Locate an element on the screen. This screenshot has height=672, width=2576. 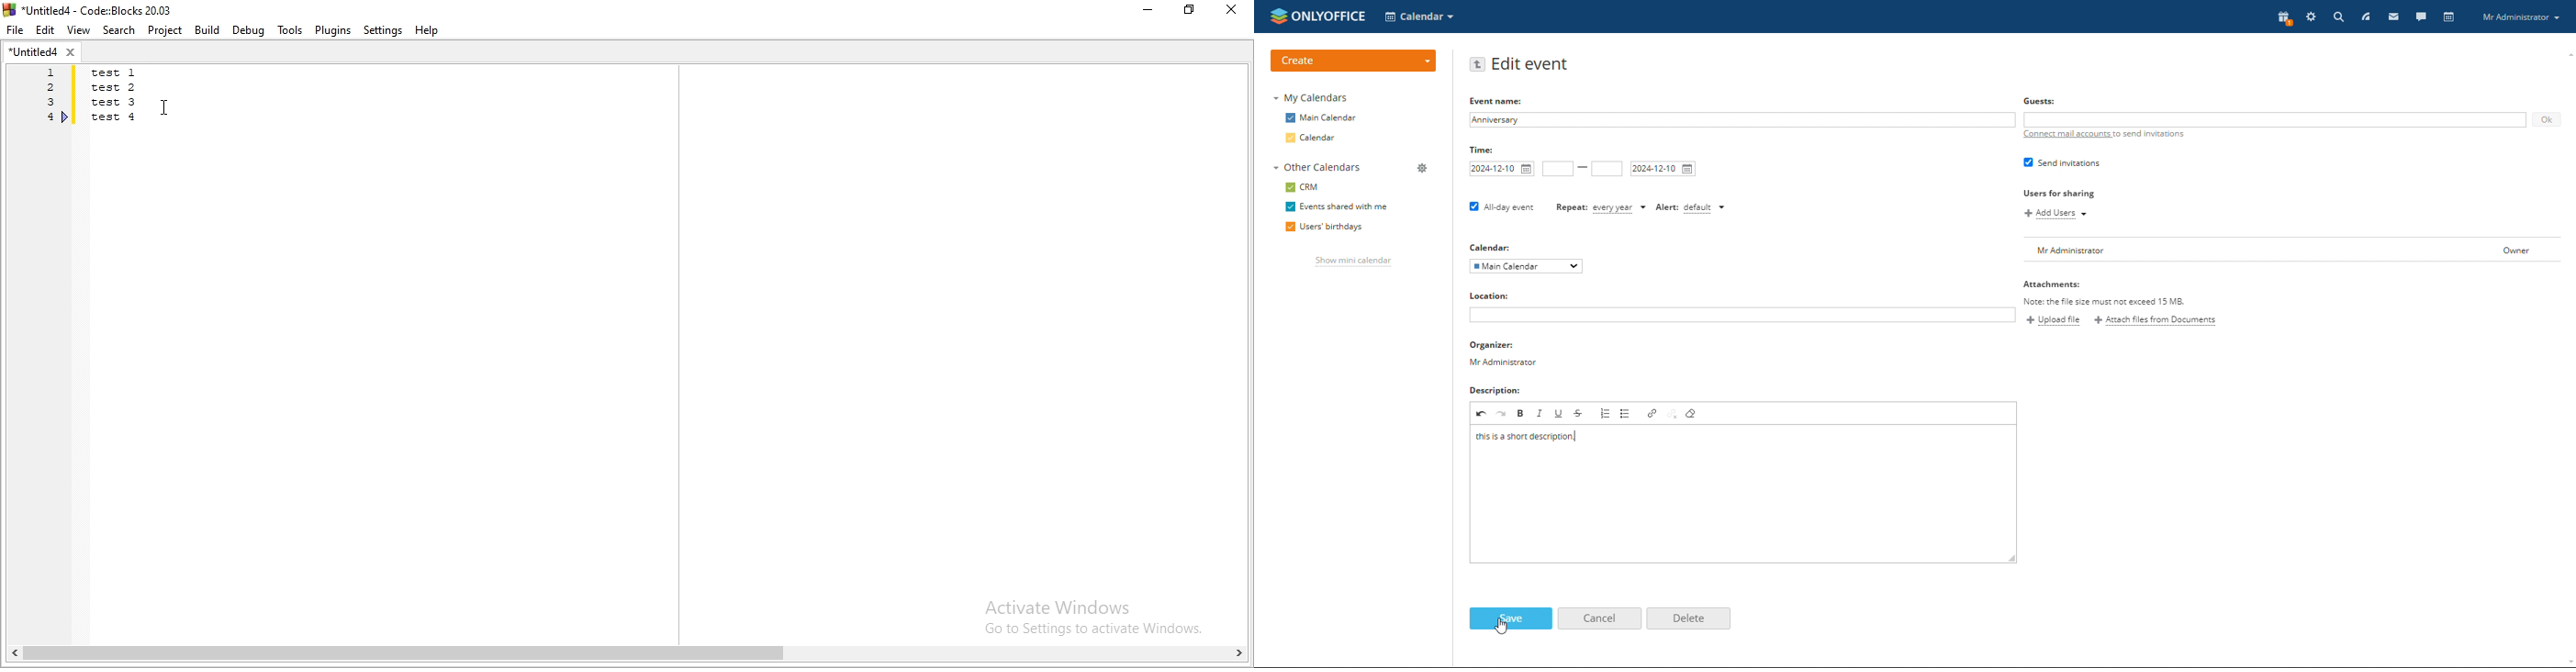
title bar is located at coordinates (96, 9).